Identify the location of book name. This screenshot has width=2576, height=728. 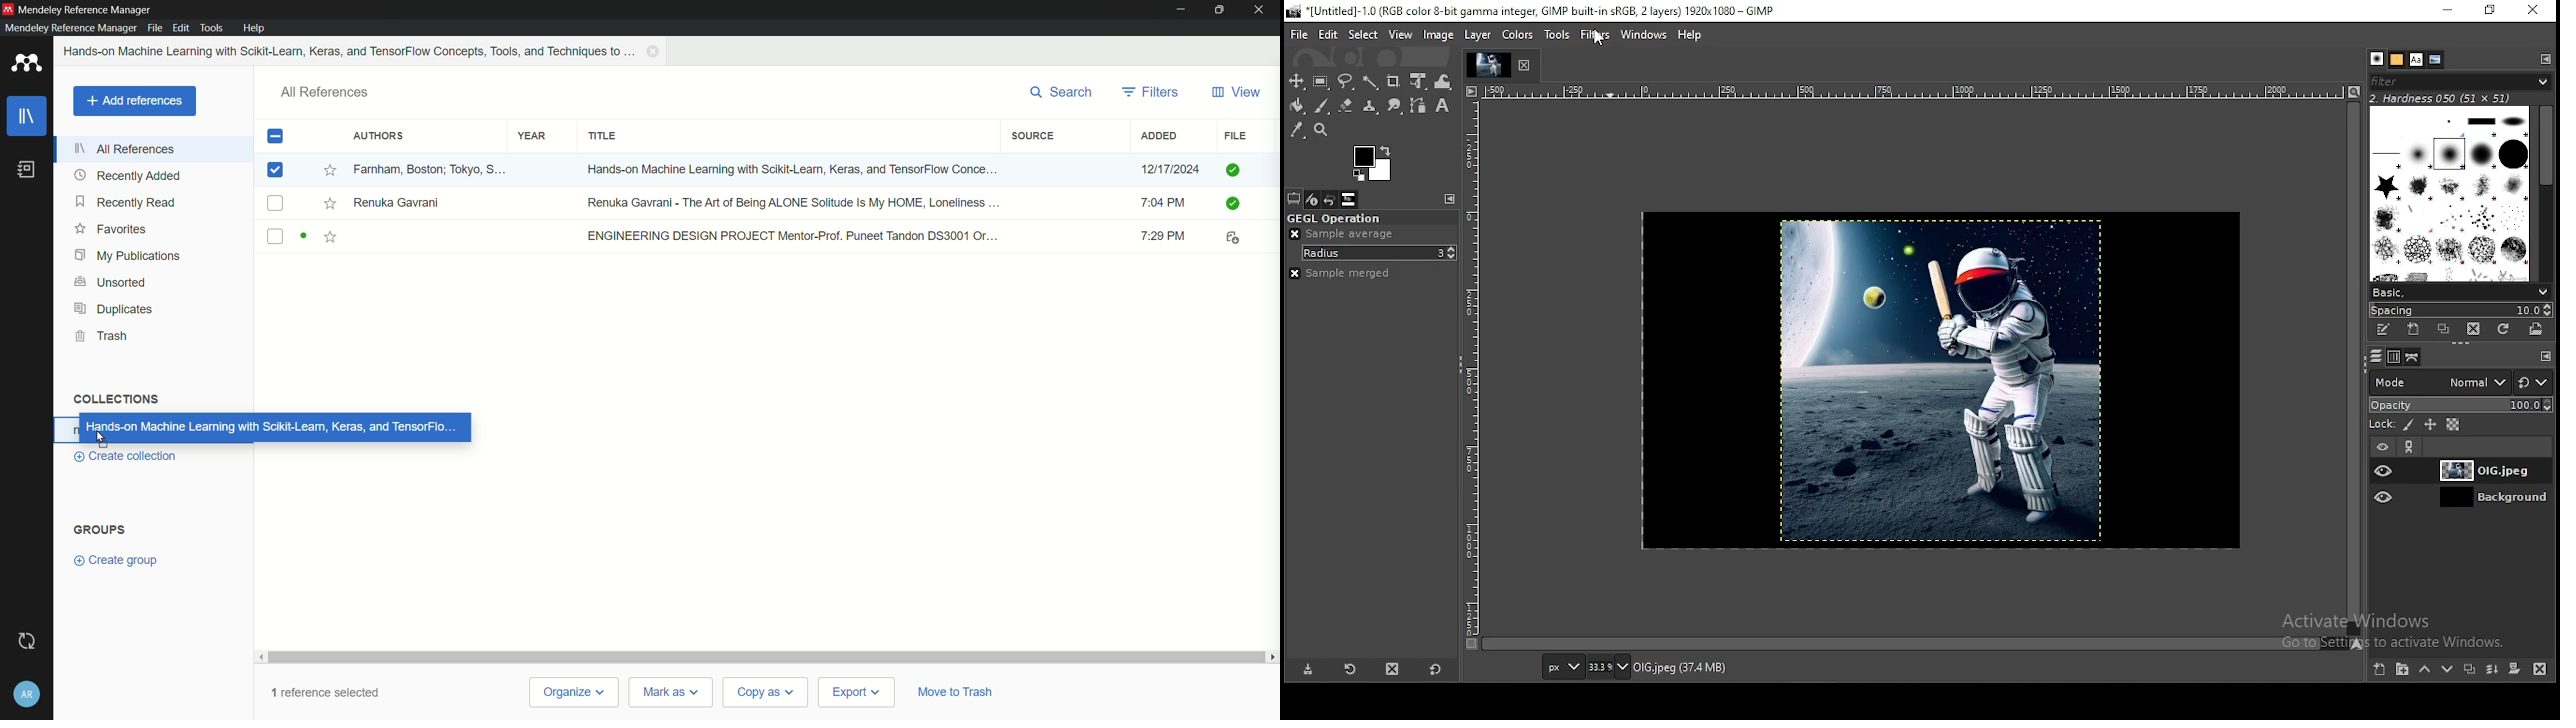
(351, 51).